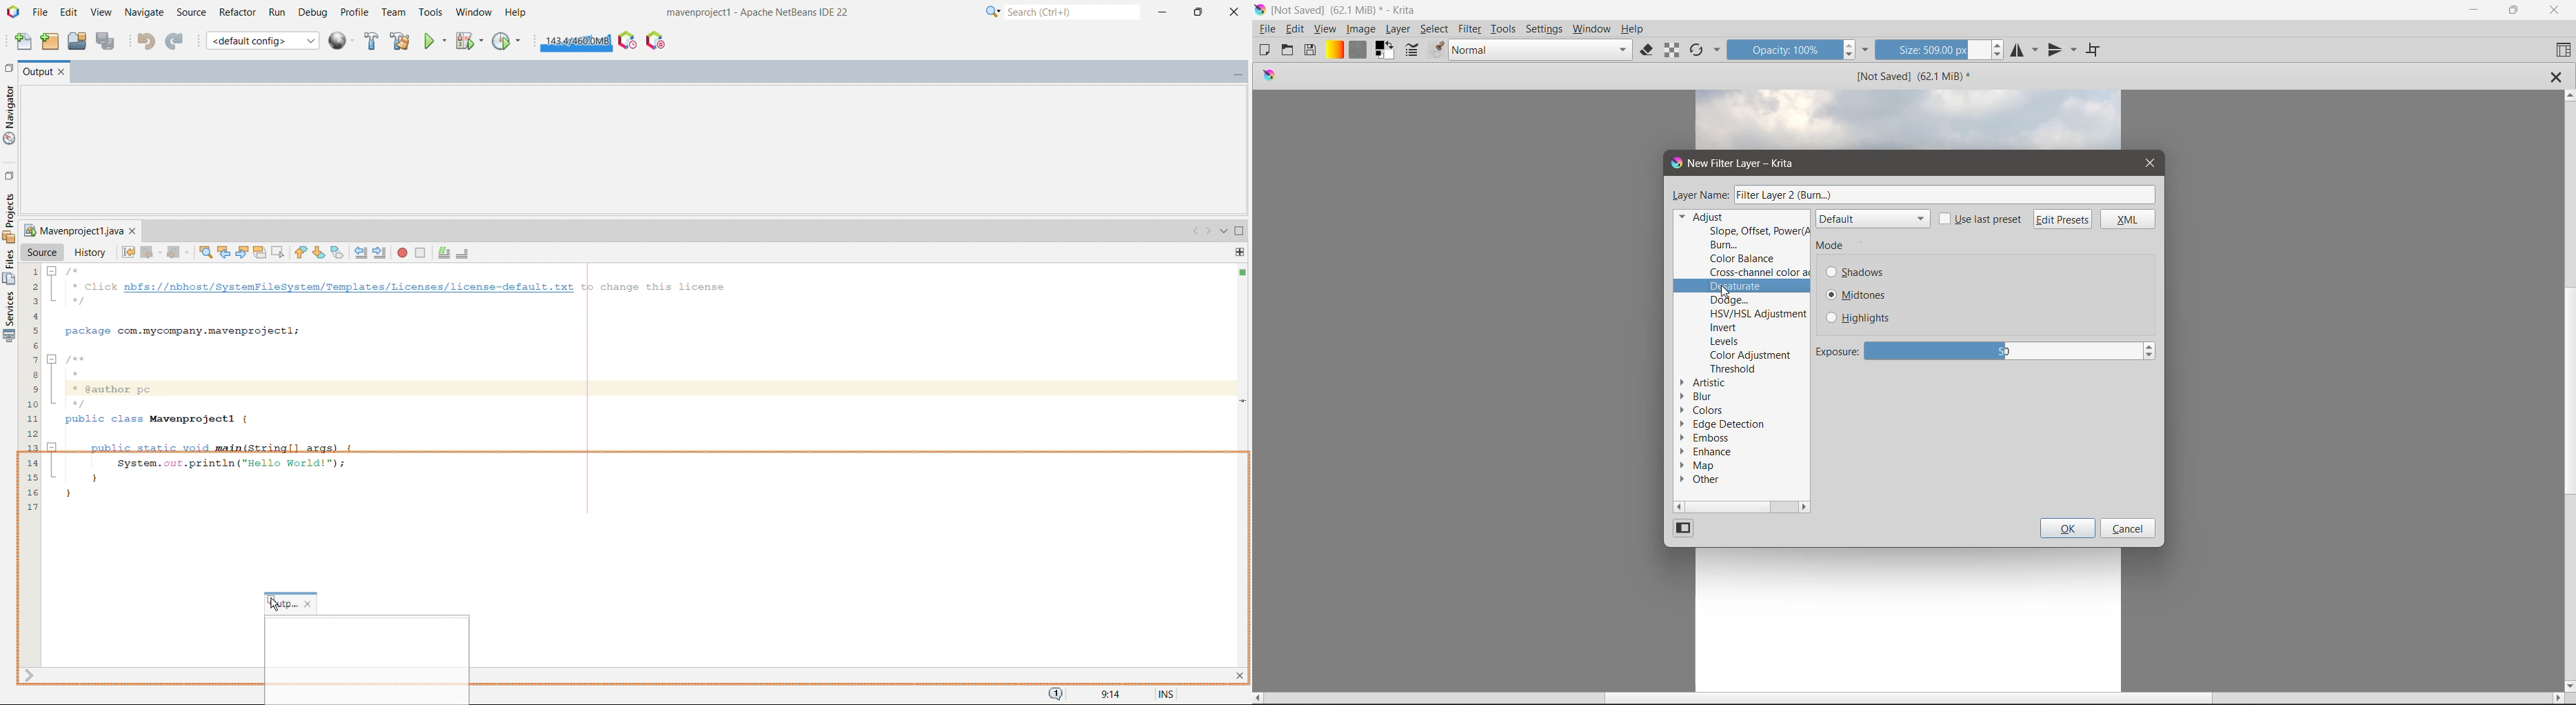 This screenshot has height=728, width=2576. What do you see at coordinates (260, 252) in the screenshot?
I see `toggle highlights search` at bounding box center [260, 252].